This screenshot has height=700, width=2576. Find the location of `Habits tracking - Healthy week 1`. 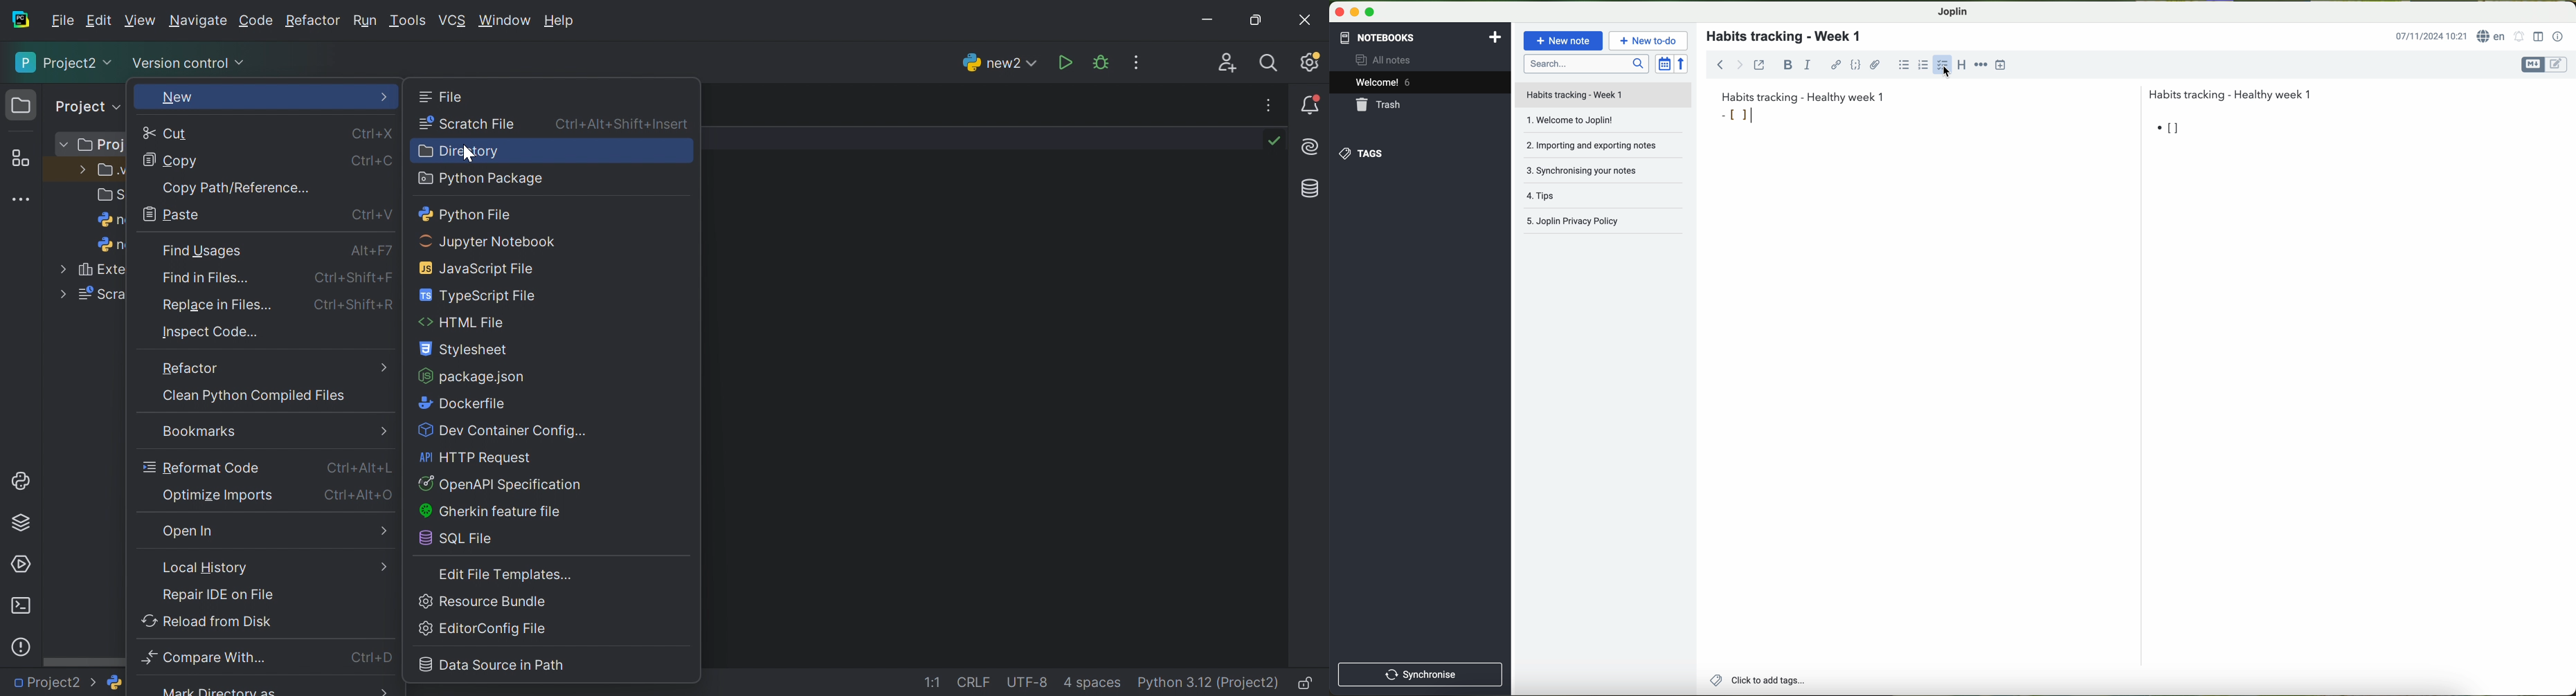

Habits tracking - Healthy week 1 is located at coordinates (2235, 92).